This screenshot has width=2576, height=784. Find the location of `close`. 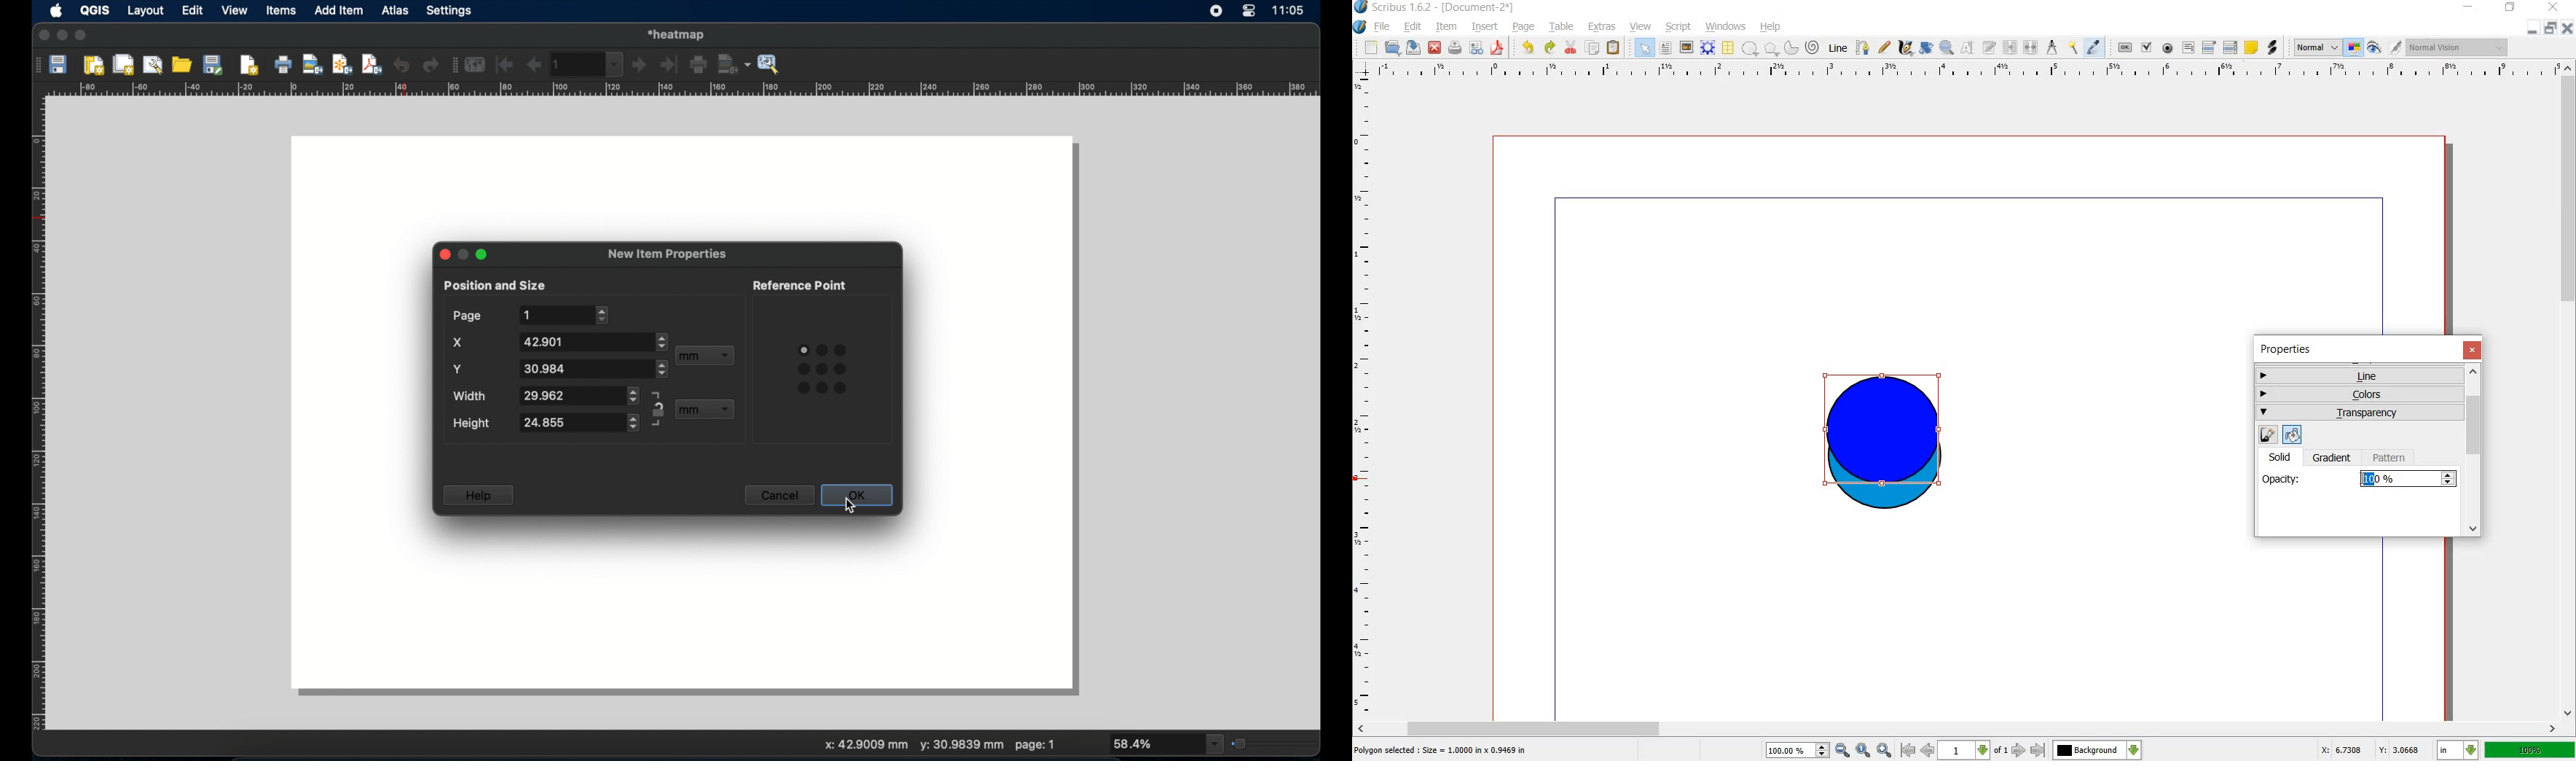

close is located at coordinates (2556, 7).